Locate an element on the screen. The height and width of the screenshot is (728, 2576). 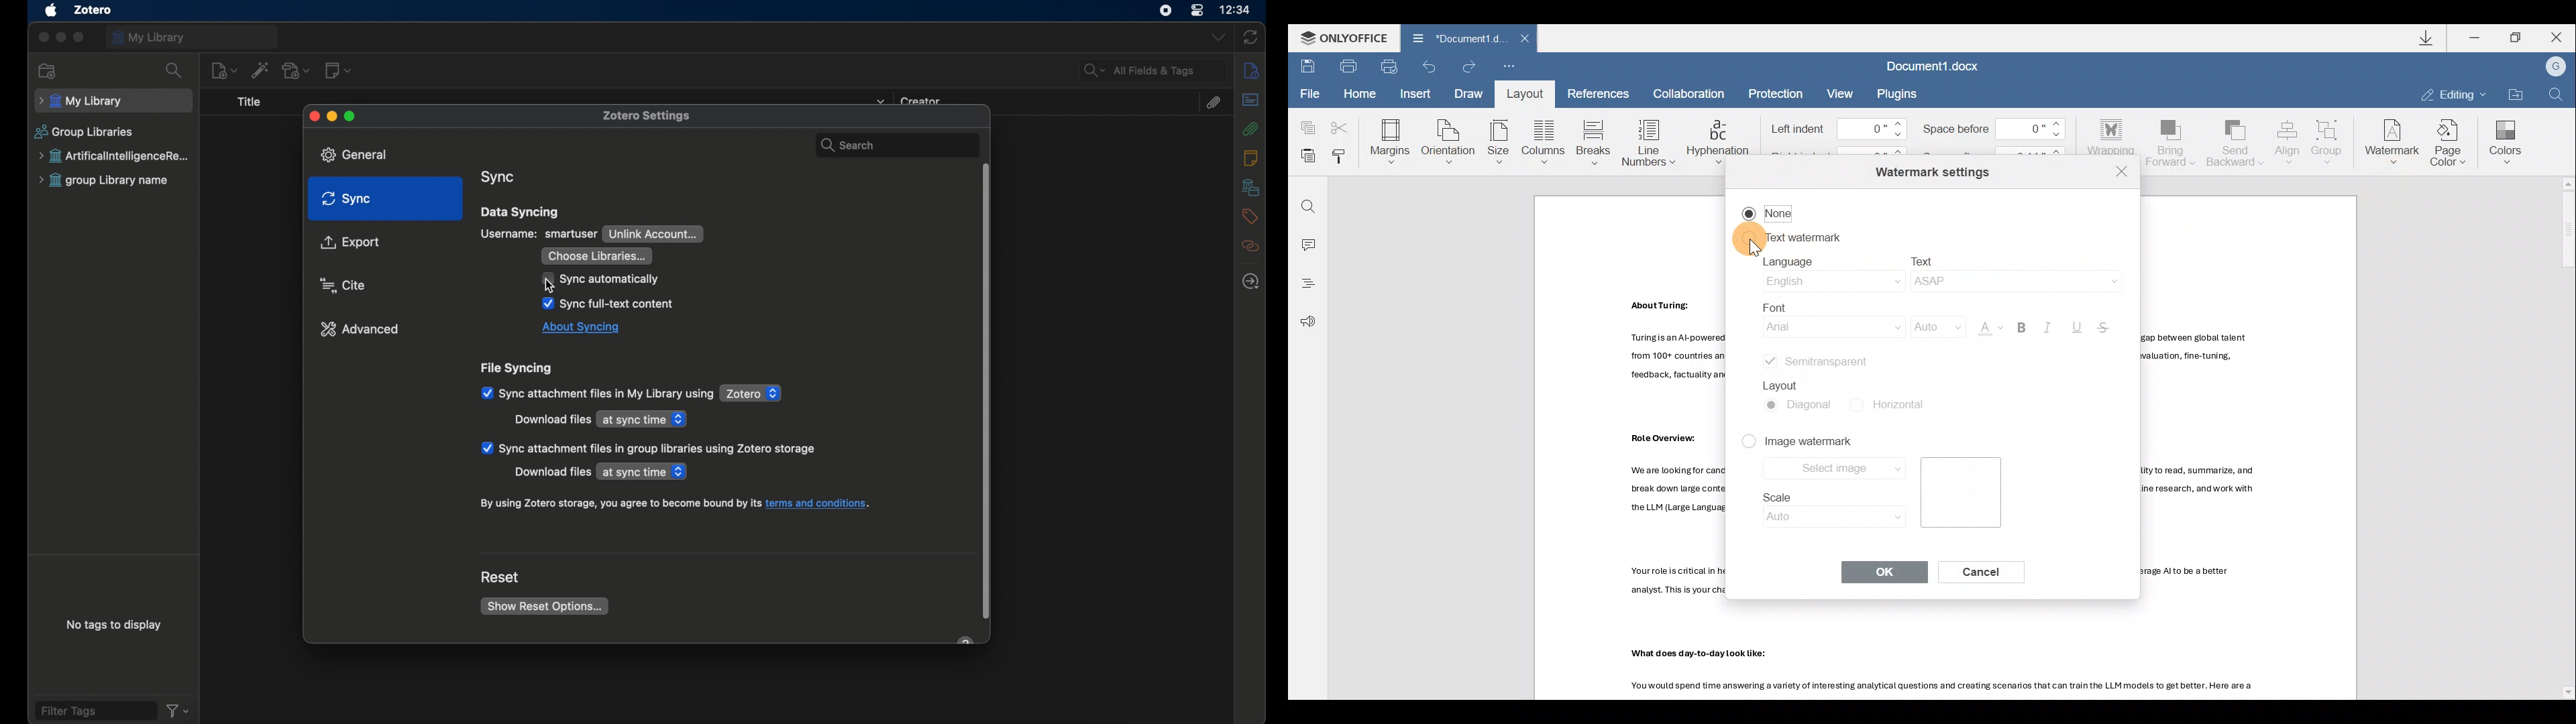
Columns is located at coordinates (1545, 139).